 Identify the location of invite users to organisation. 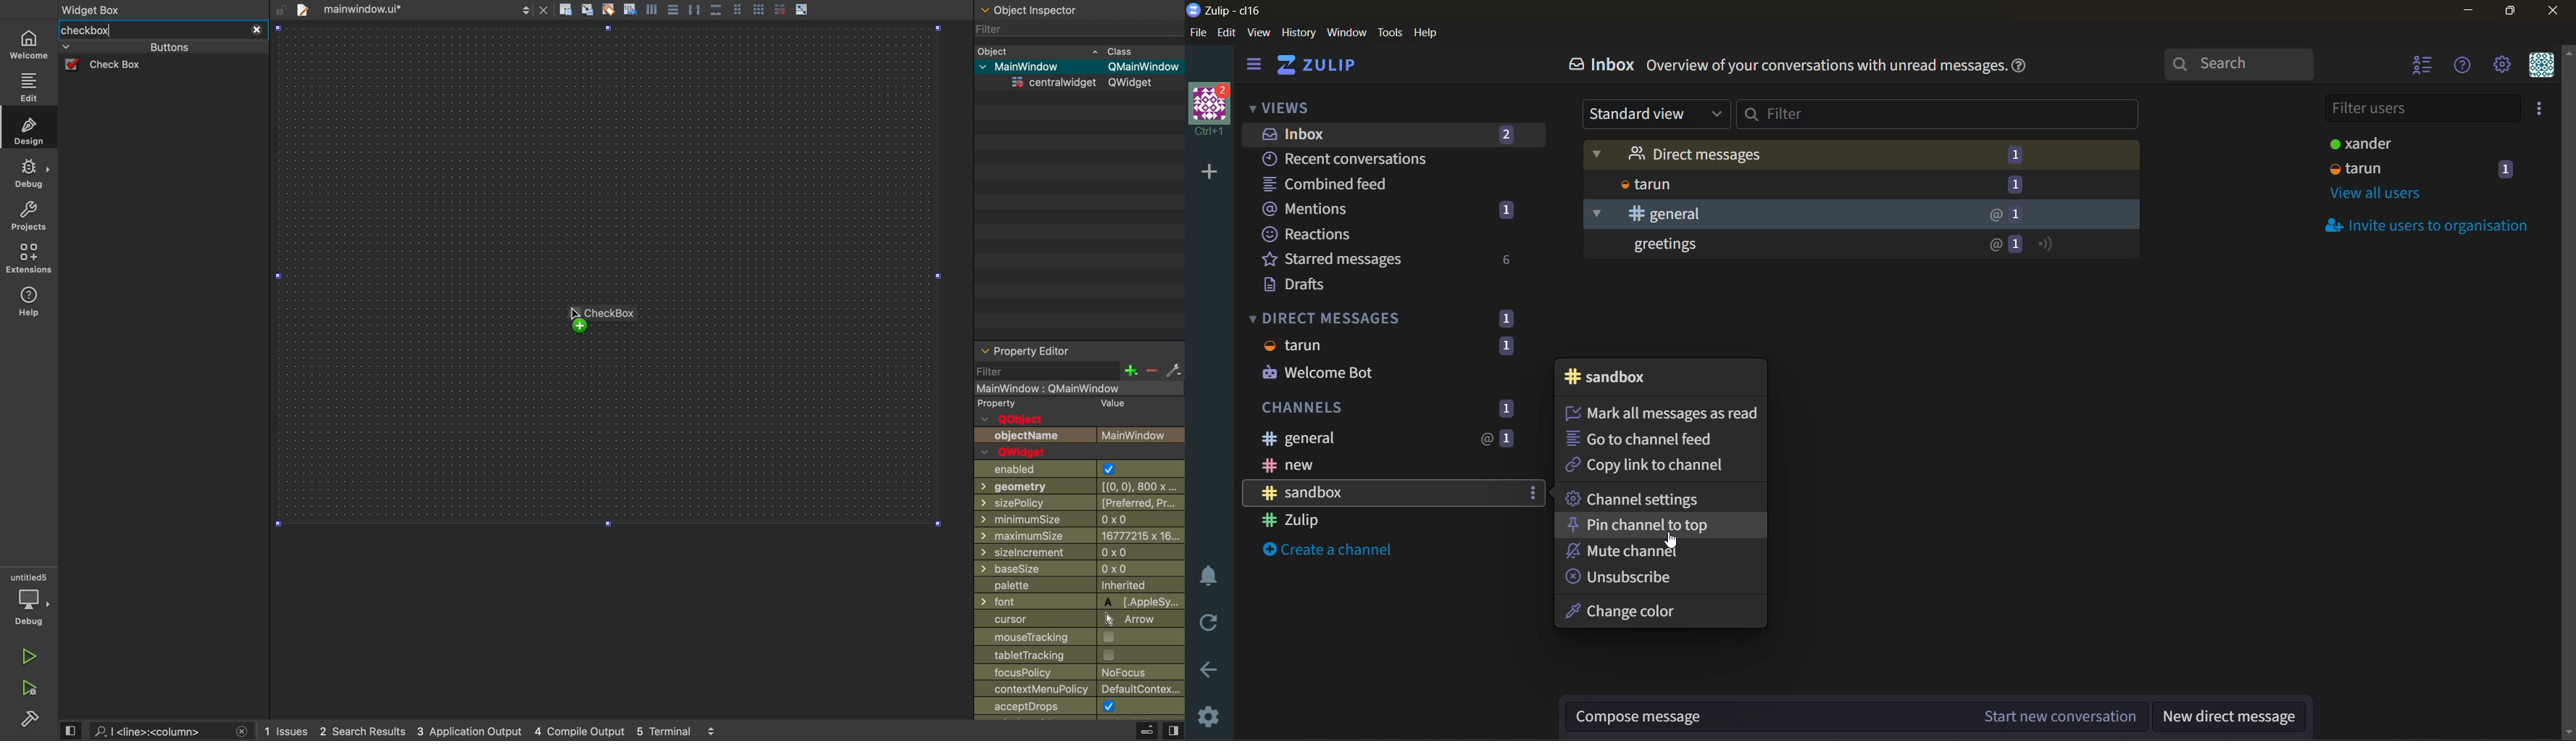
(2536, 111).